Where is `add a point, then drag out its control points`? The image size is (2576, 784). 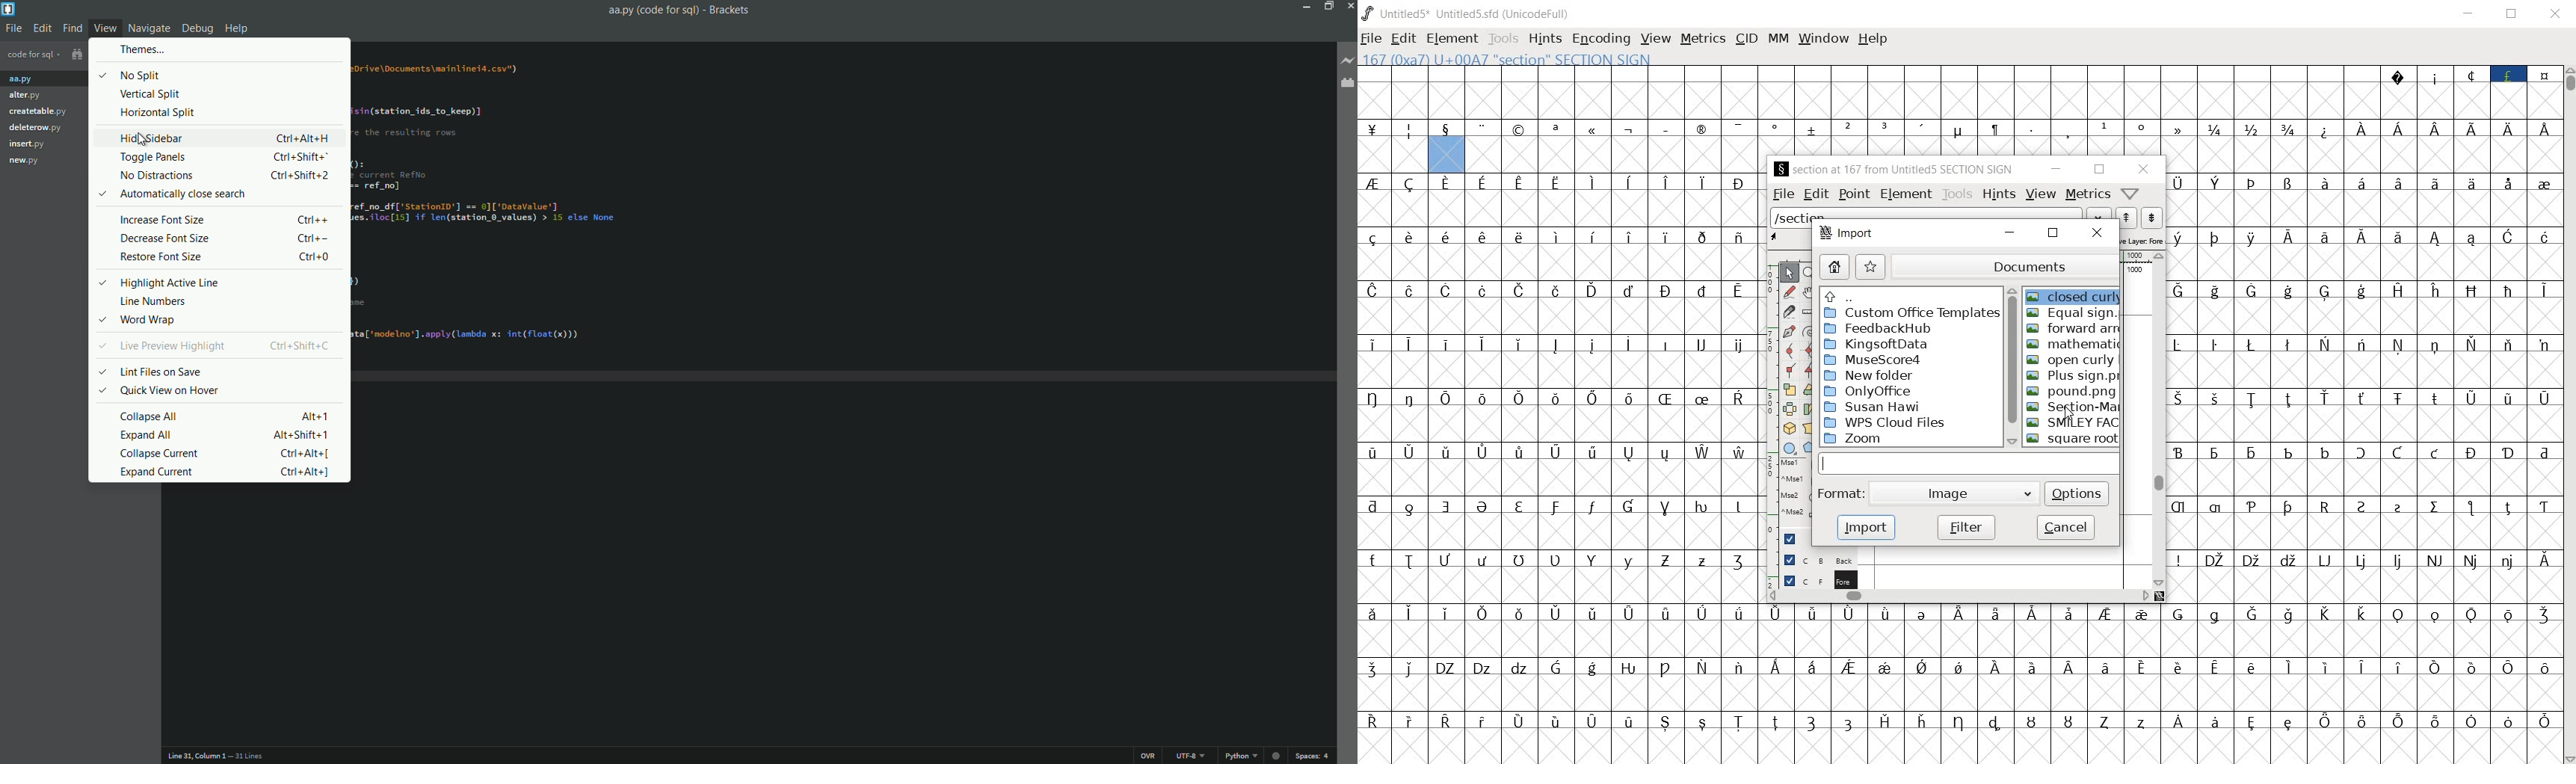
add a point, then drag out its control points is located at coordinates (1788, 330).